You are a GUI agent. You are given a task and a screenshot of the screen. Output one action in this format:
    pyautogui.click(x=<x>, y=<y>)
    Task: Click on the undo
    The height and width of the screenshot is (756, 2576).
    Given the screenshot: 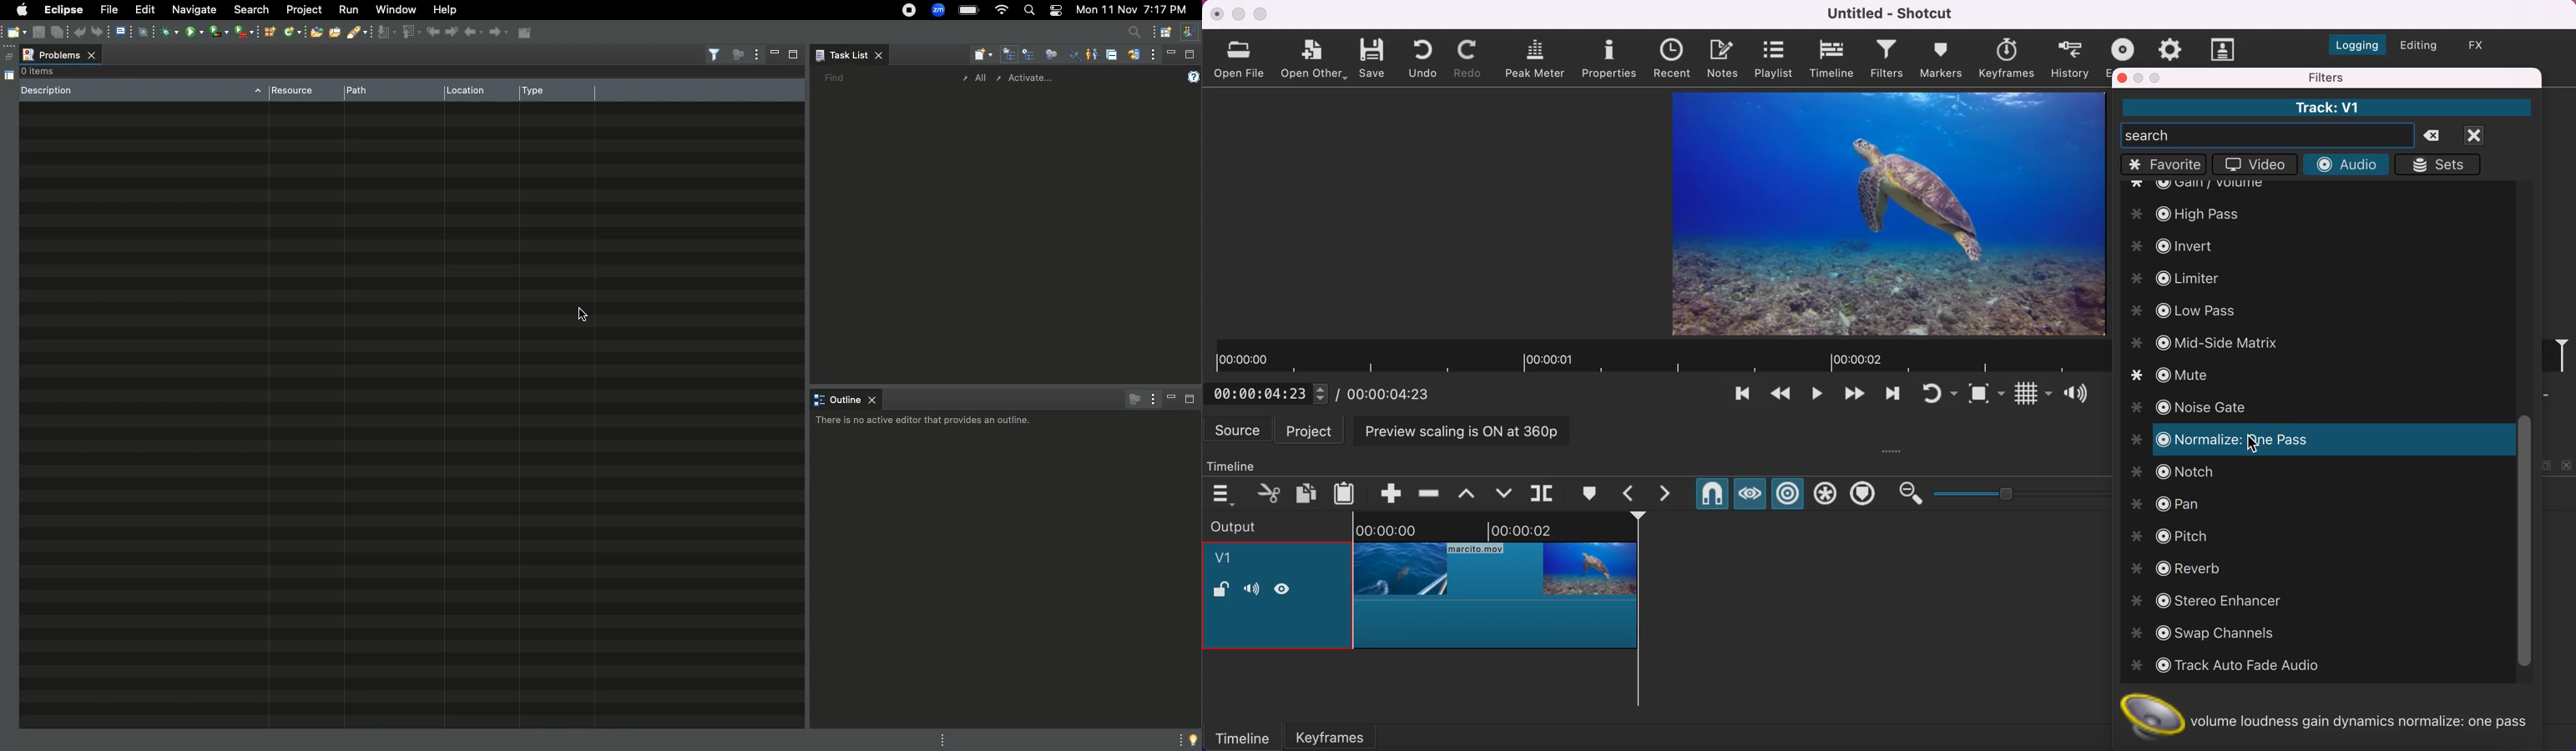 What is the action you would take?
    pyautogui.click(x=1426, y=57)
    